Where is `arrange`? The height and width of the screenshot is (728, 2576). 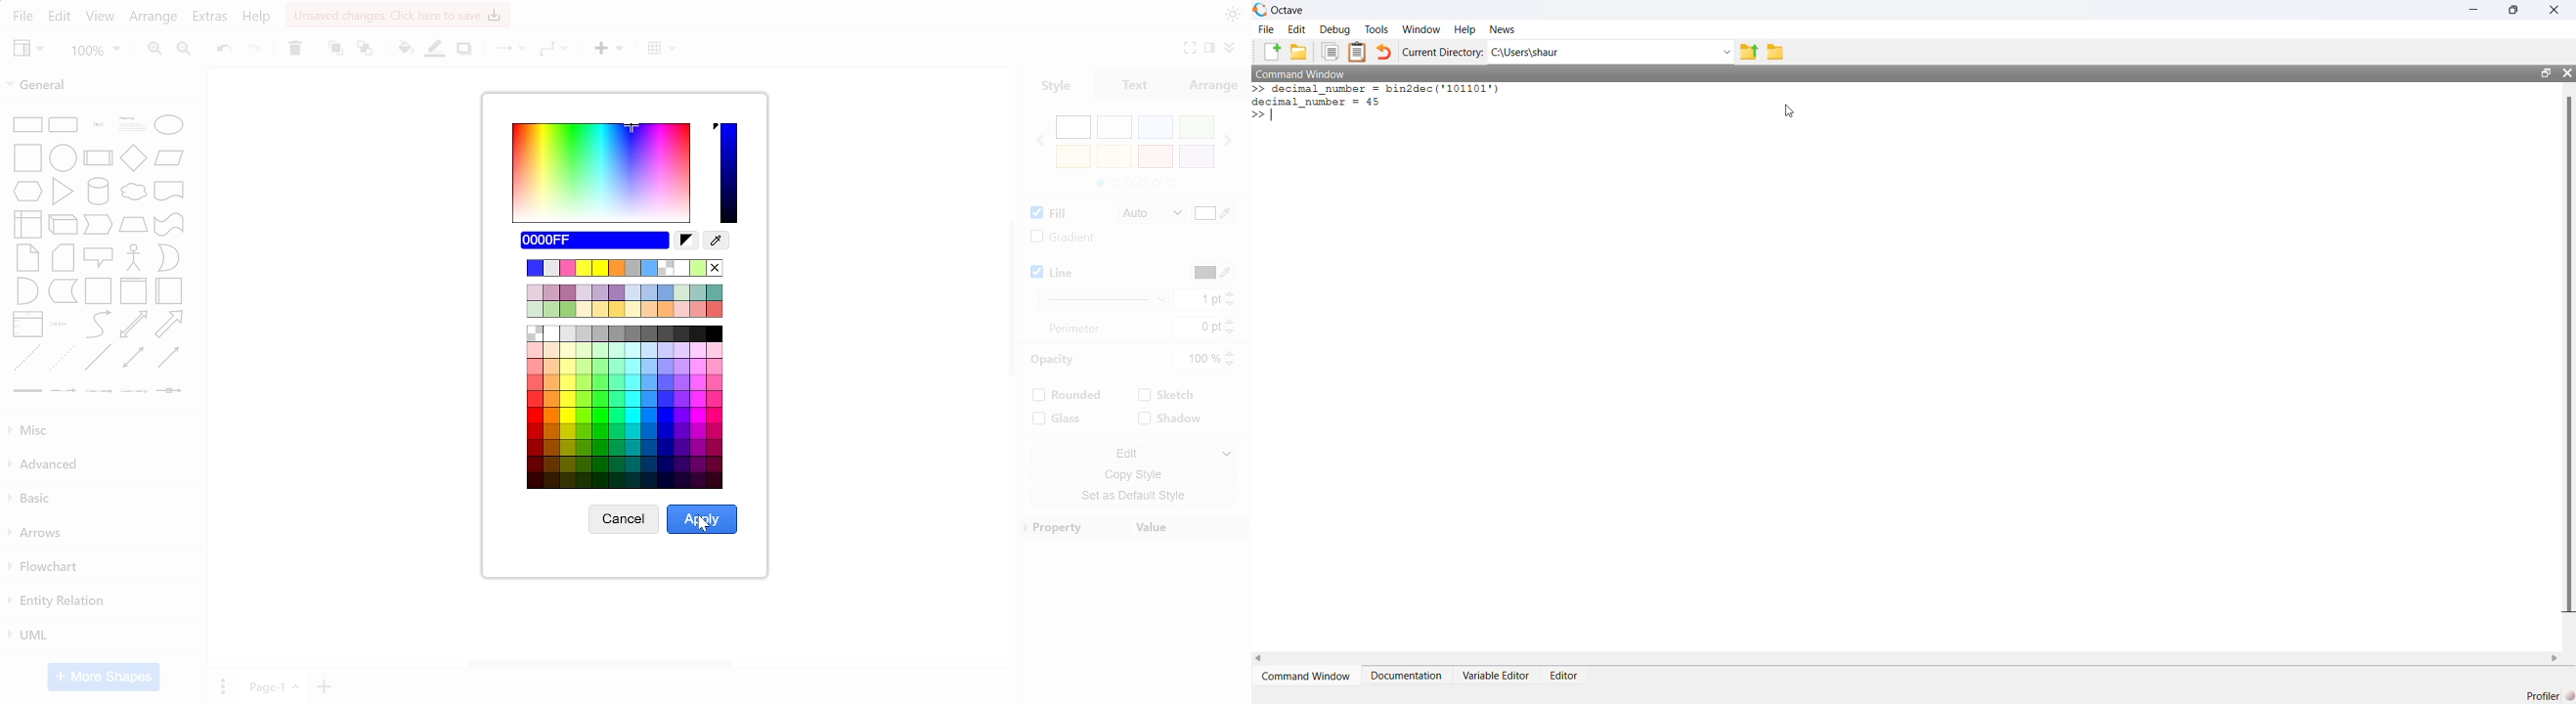
arrange is located at coordinates (153, 20).